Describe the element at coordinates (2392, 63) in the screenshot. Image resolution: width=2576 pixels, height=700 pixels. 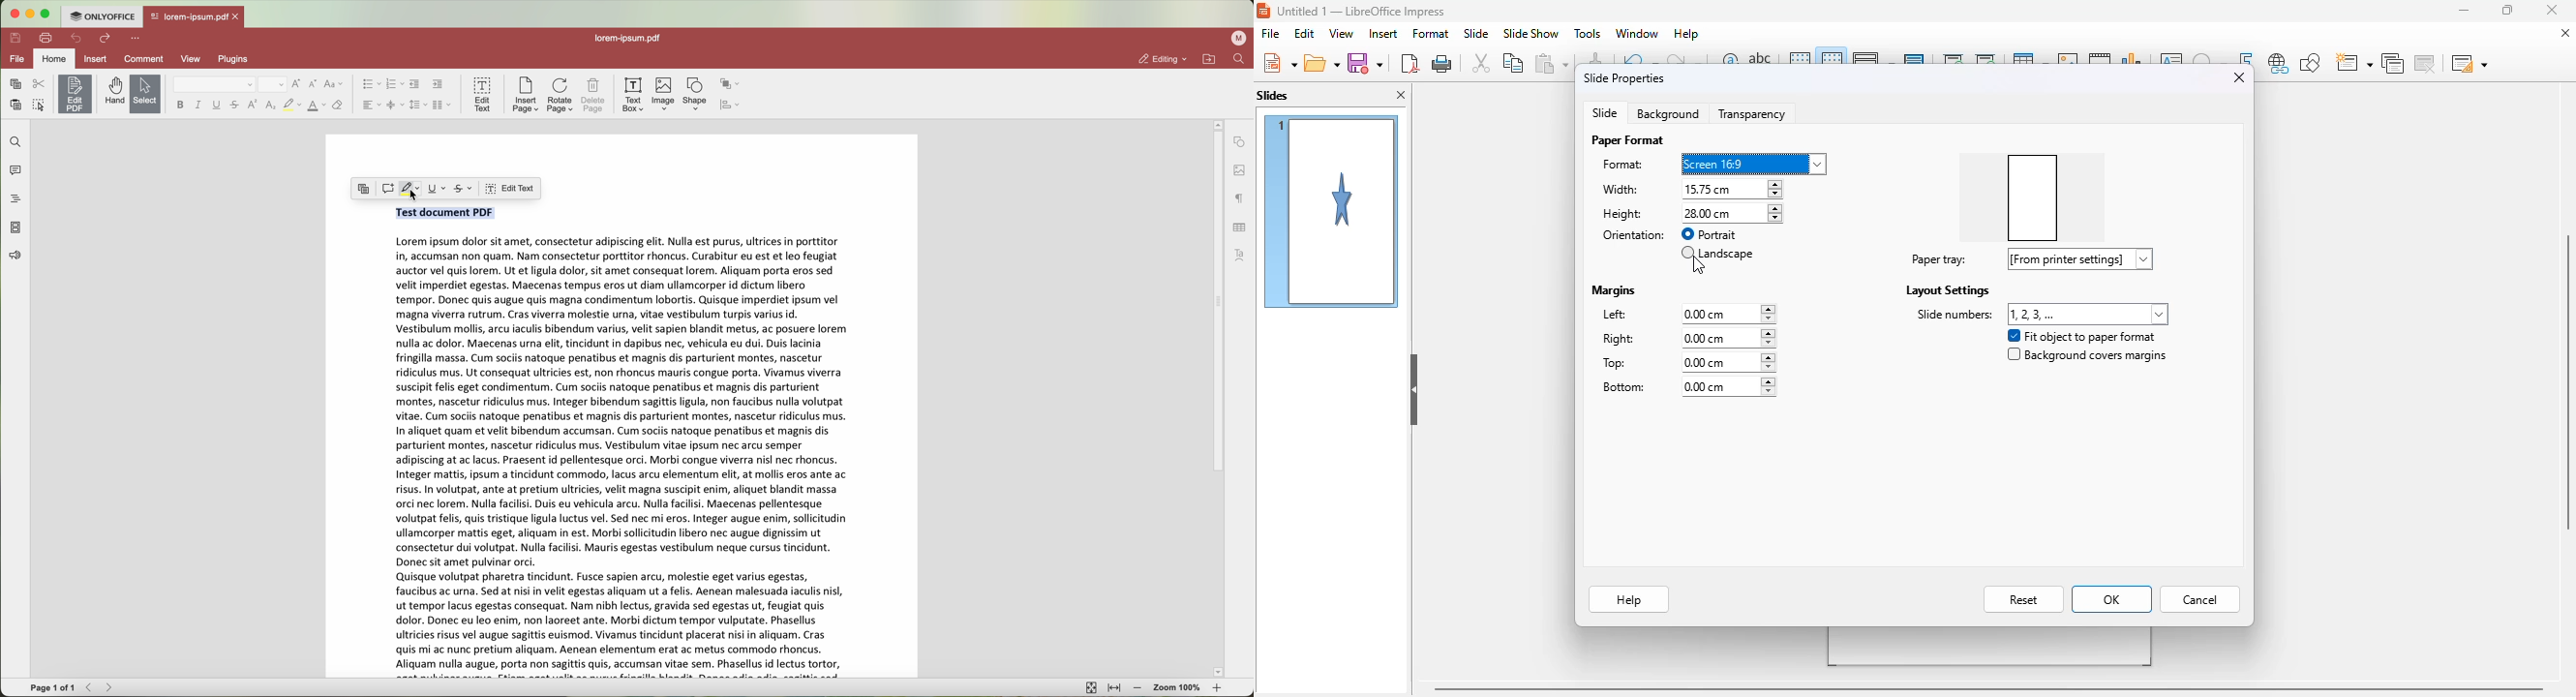
I see `duplicate slide` at that location.